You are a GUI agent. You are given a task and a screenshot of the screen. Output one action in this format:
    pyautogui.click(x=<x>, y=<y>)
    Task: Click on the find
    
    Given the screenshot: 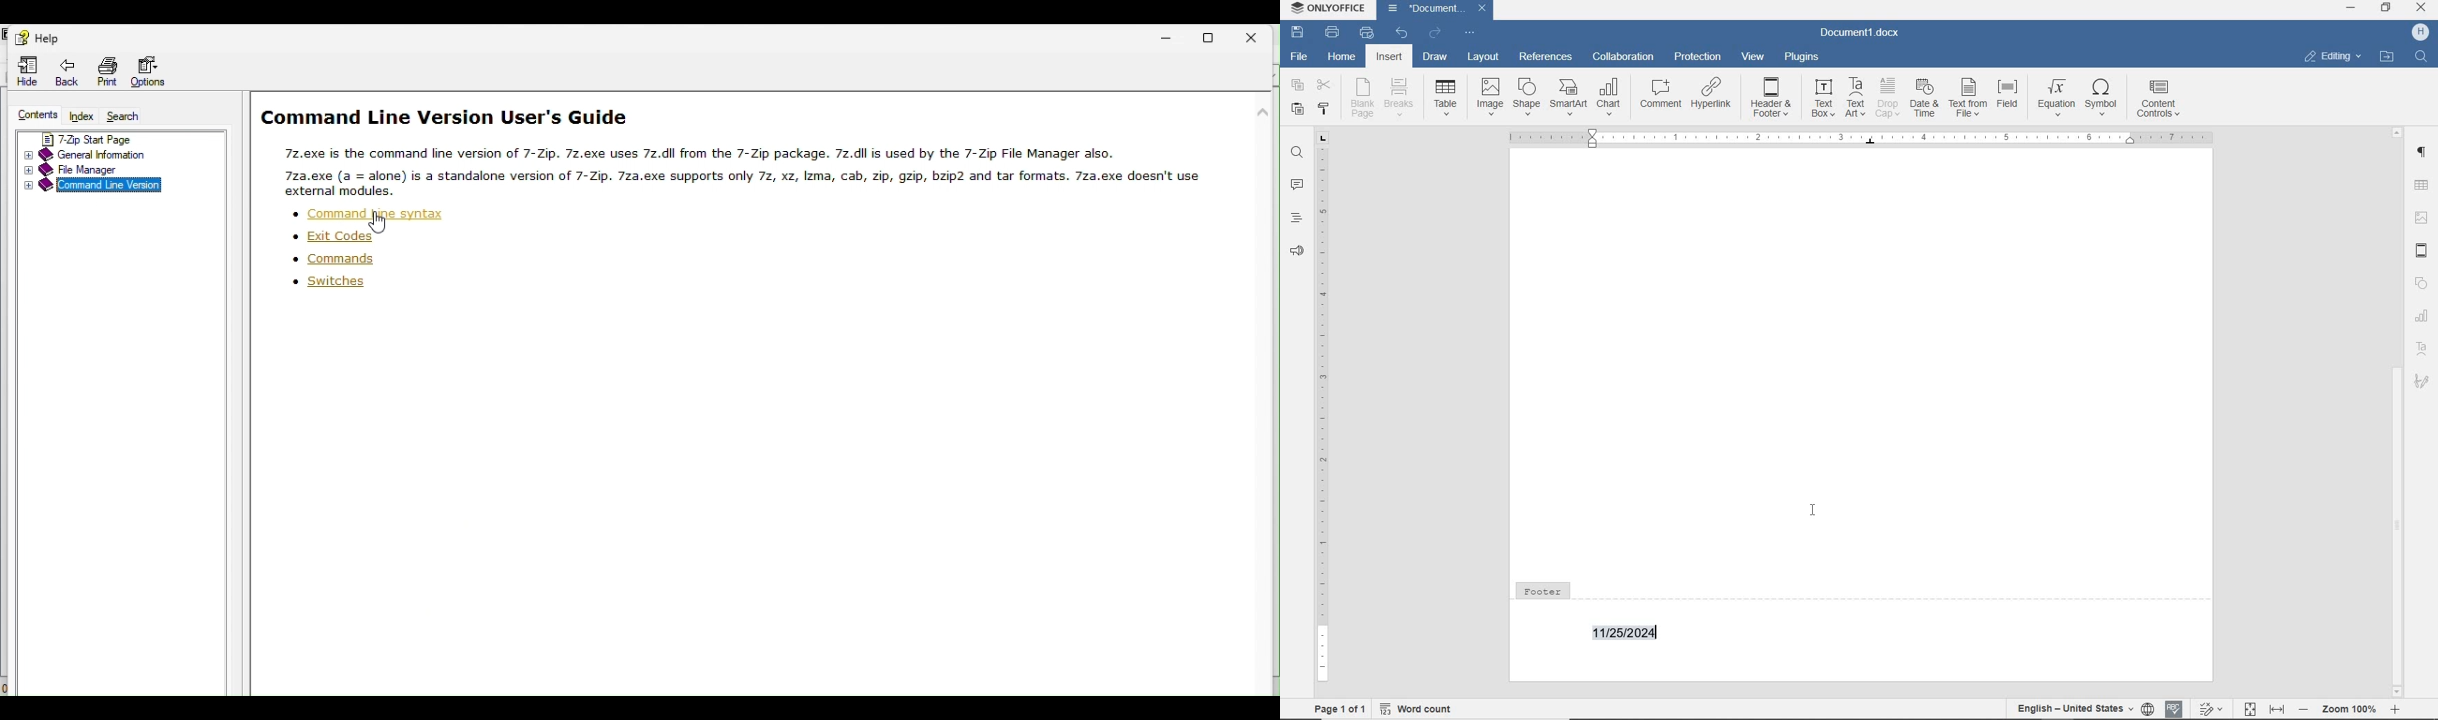 What is the action you would take?
    pyautogui.click(x=1295, y=153)
    